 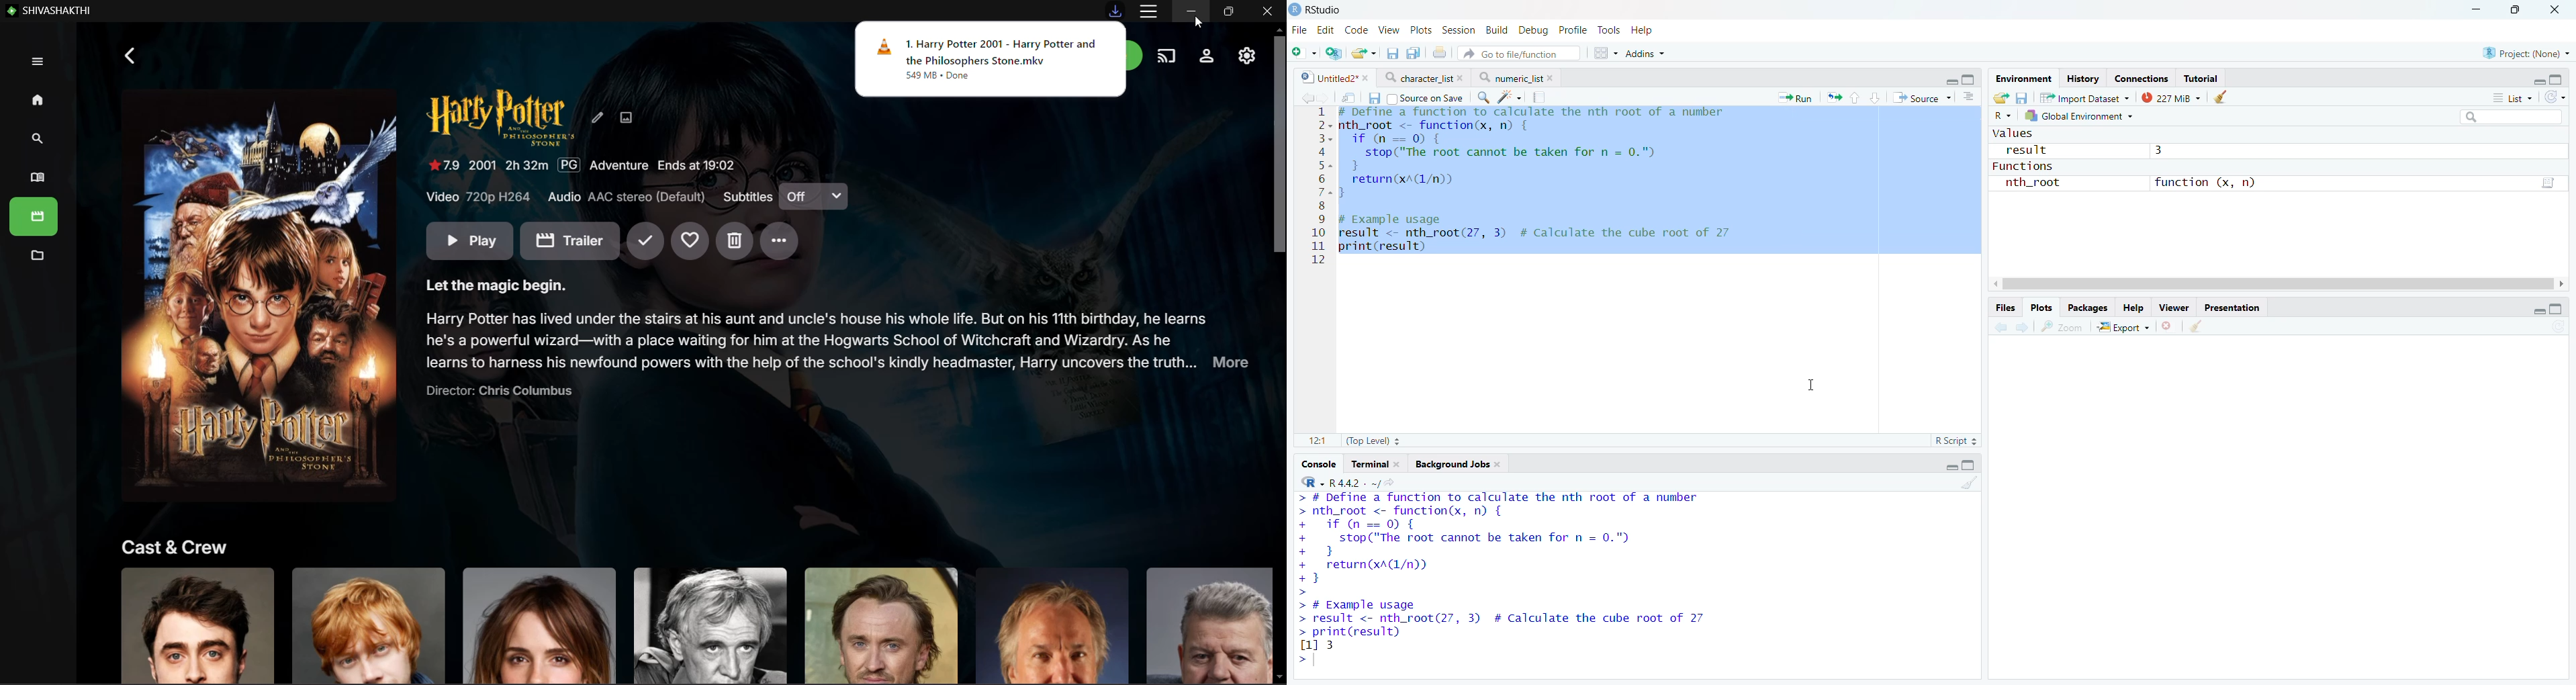 What do you see at coordinates (1327, 29) in the screenshot?
I see `Edit` at bounding box center [1327, 29].